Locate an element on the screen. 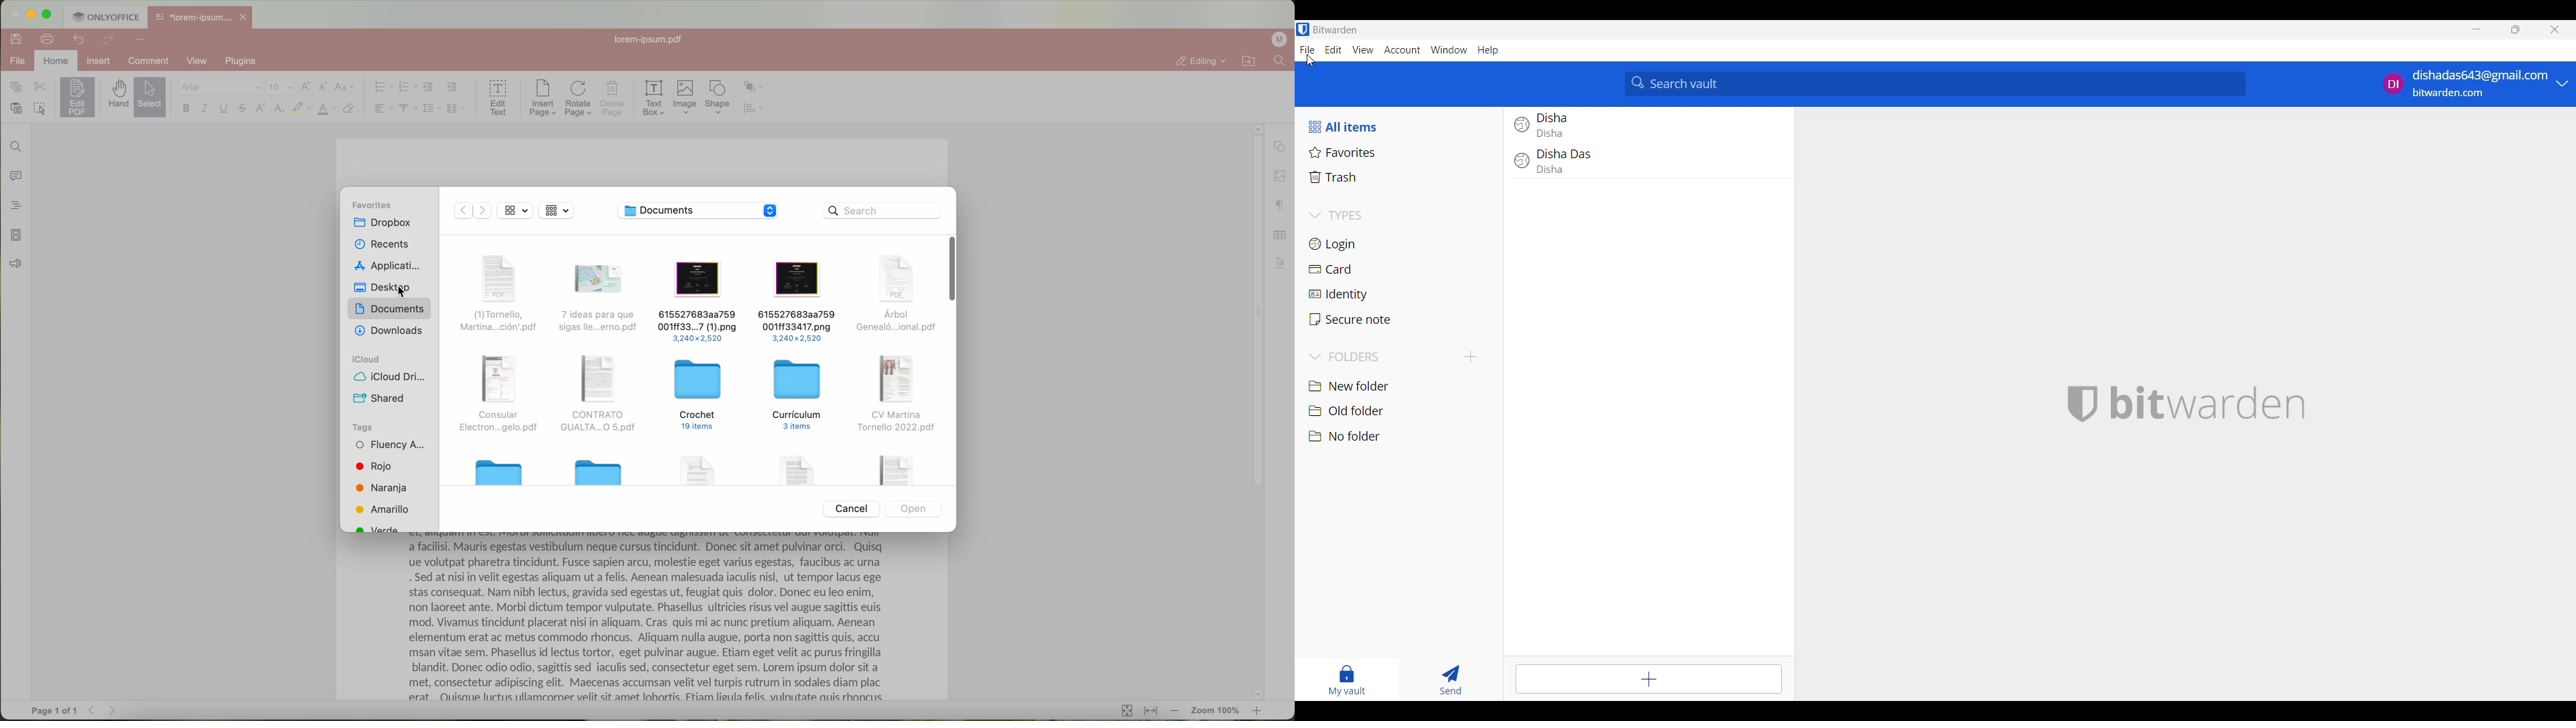 This screenshot has width=2576, height=728. shape is located at coordinates (718, 97).